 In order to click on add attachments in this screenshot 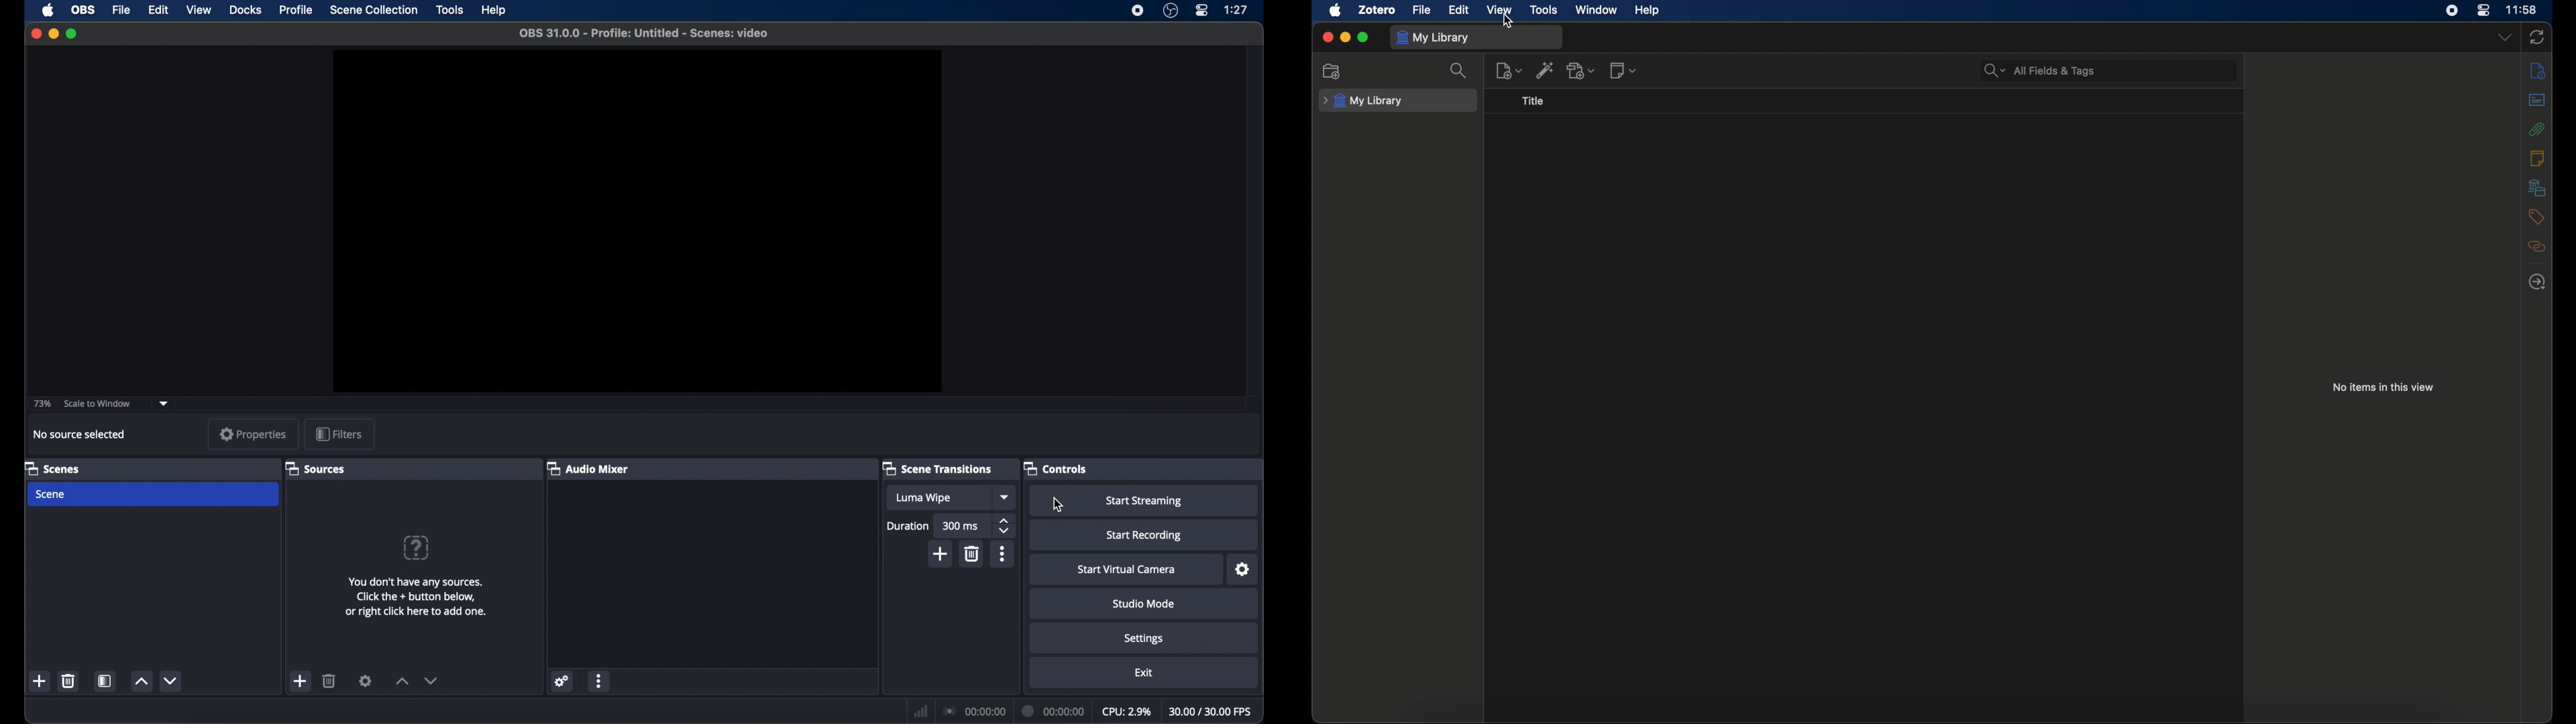, I will do `click(1581, 70)`.